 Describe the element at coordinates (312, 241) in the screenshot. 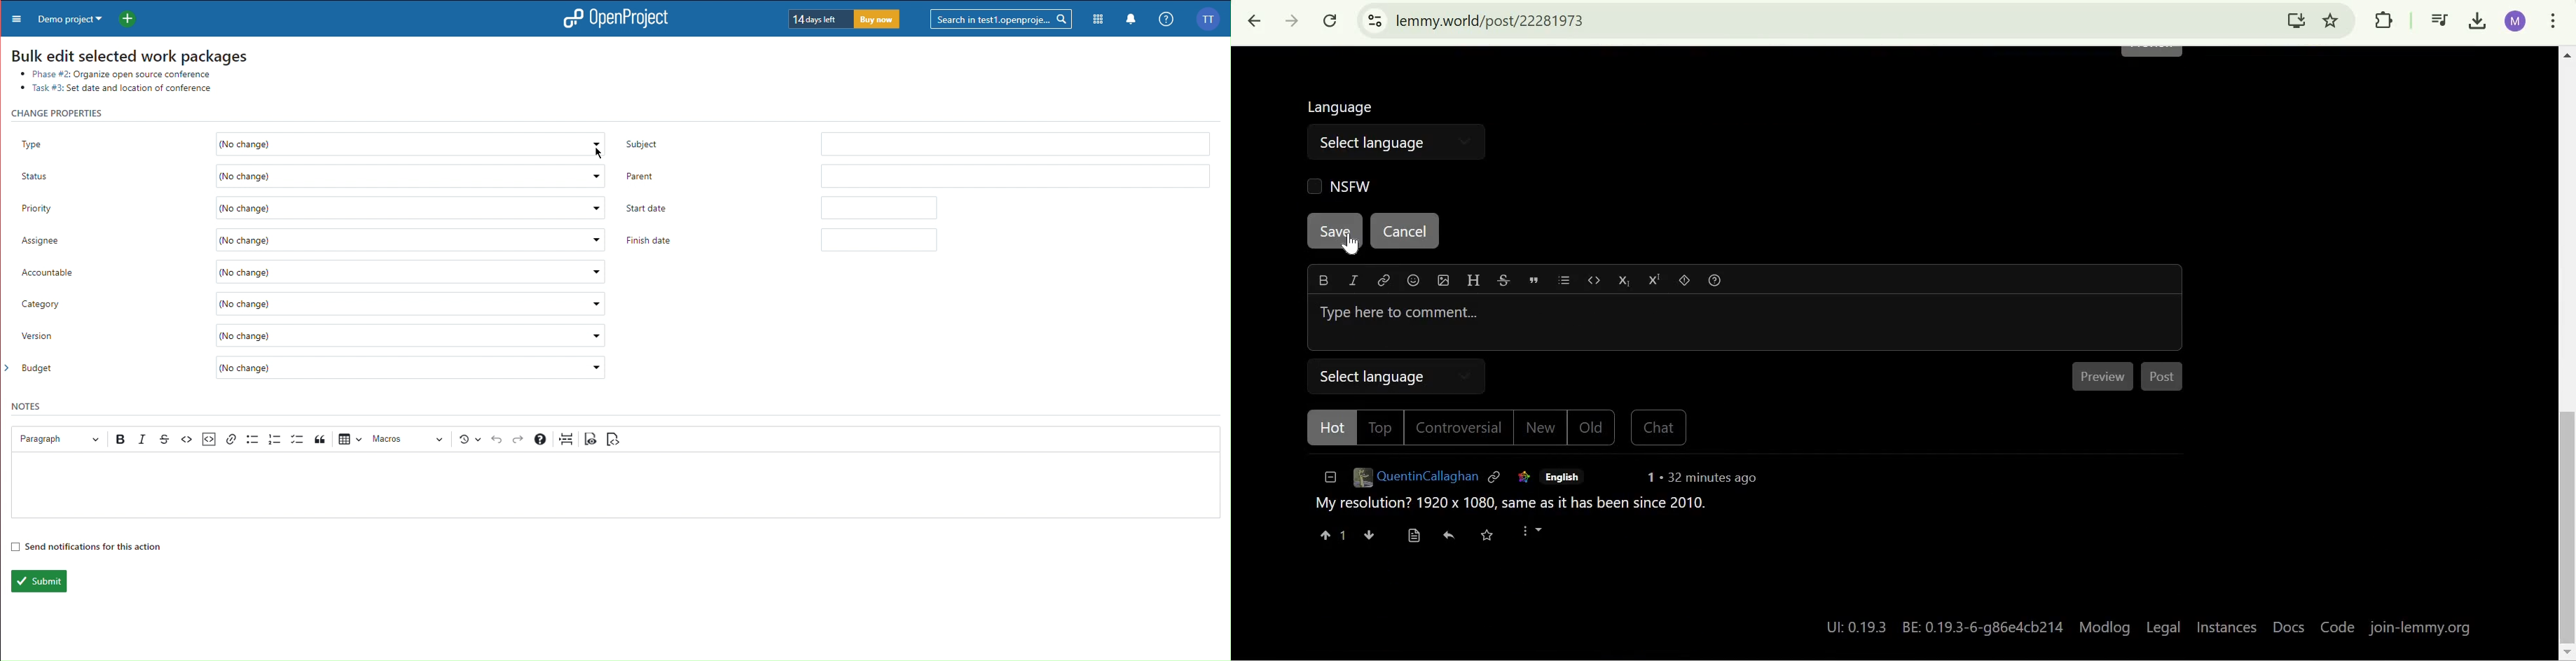

I see `Assignee` at that location.